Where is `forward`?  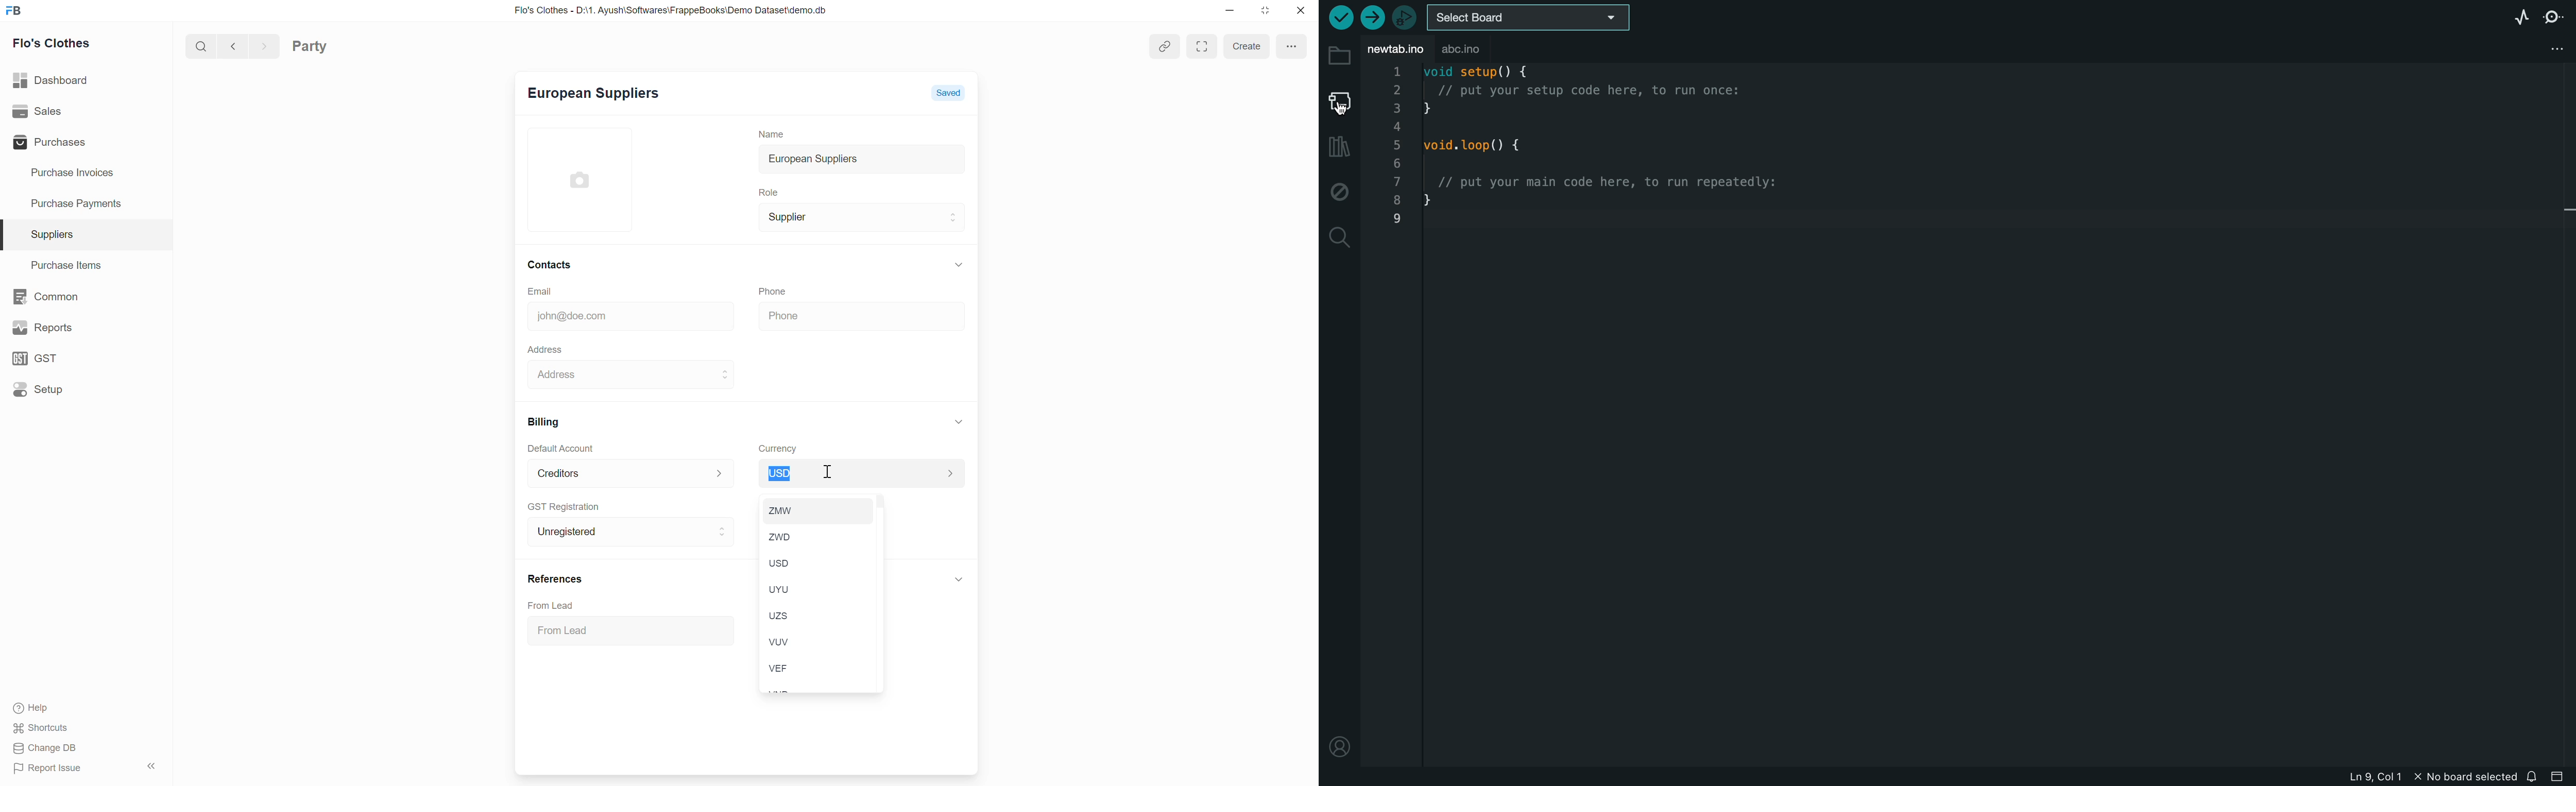 forward is located at coordinates (261, 45).